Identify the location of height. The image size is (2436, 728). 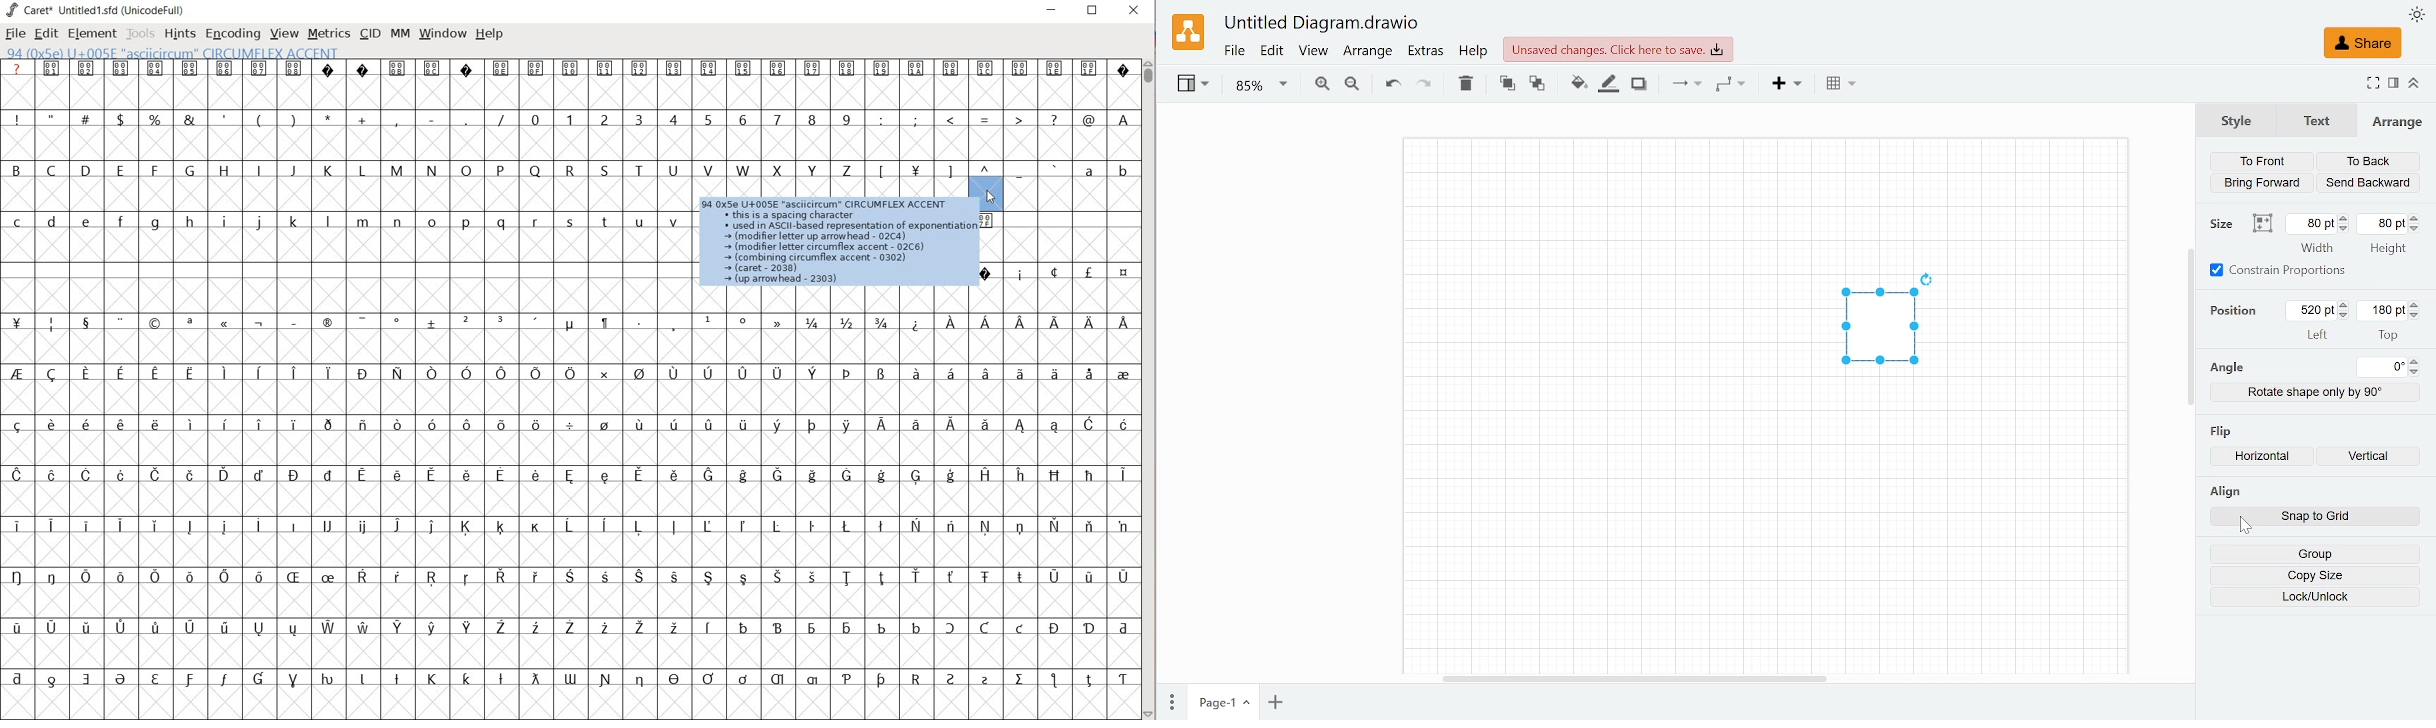
(2387, 250).